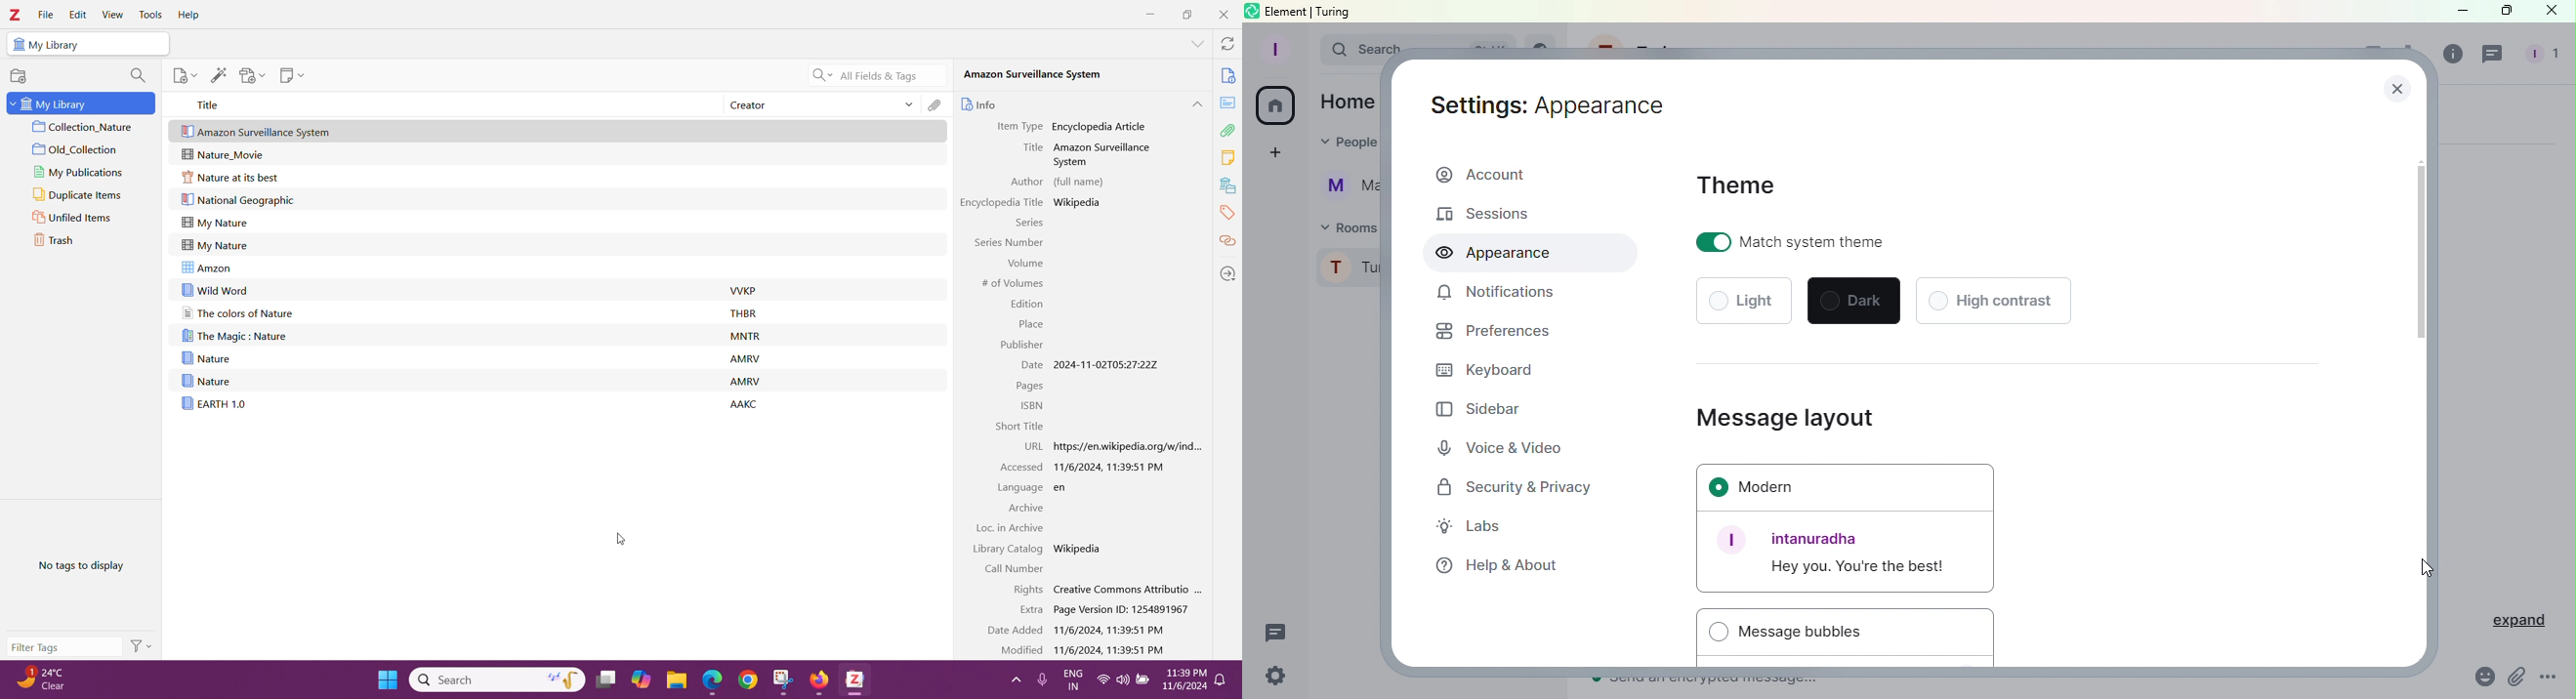 This screenshot has width=2576, height=700. What do you see at coordinates (1352, 227) in the screenshot?
I see `Rooms` at bounding box center [1352, 227].